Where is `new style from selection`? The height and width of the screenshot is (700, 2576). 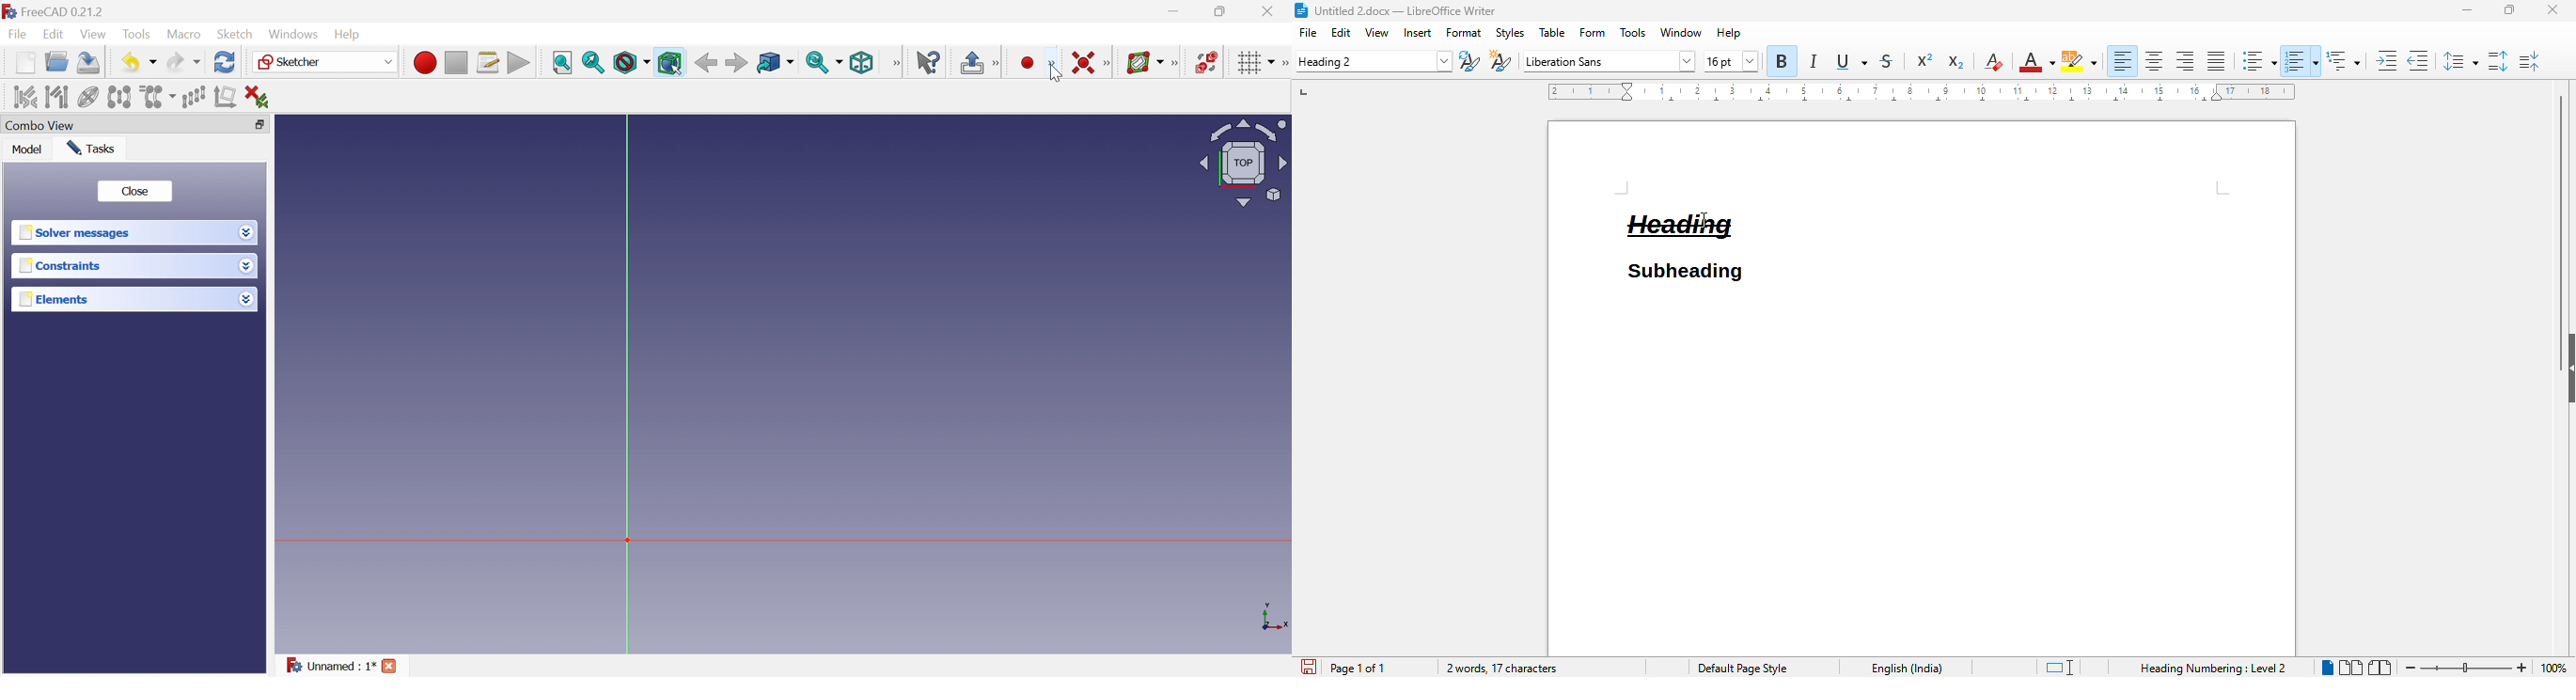 new style from selection is located at coordinates (1500, 60).